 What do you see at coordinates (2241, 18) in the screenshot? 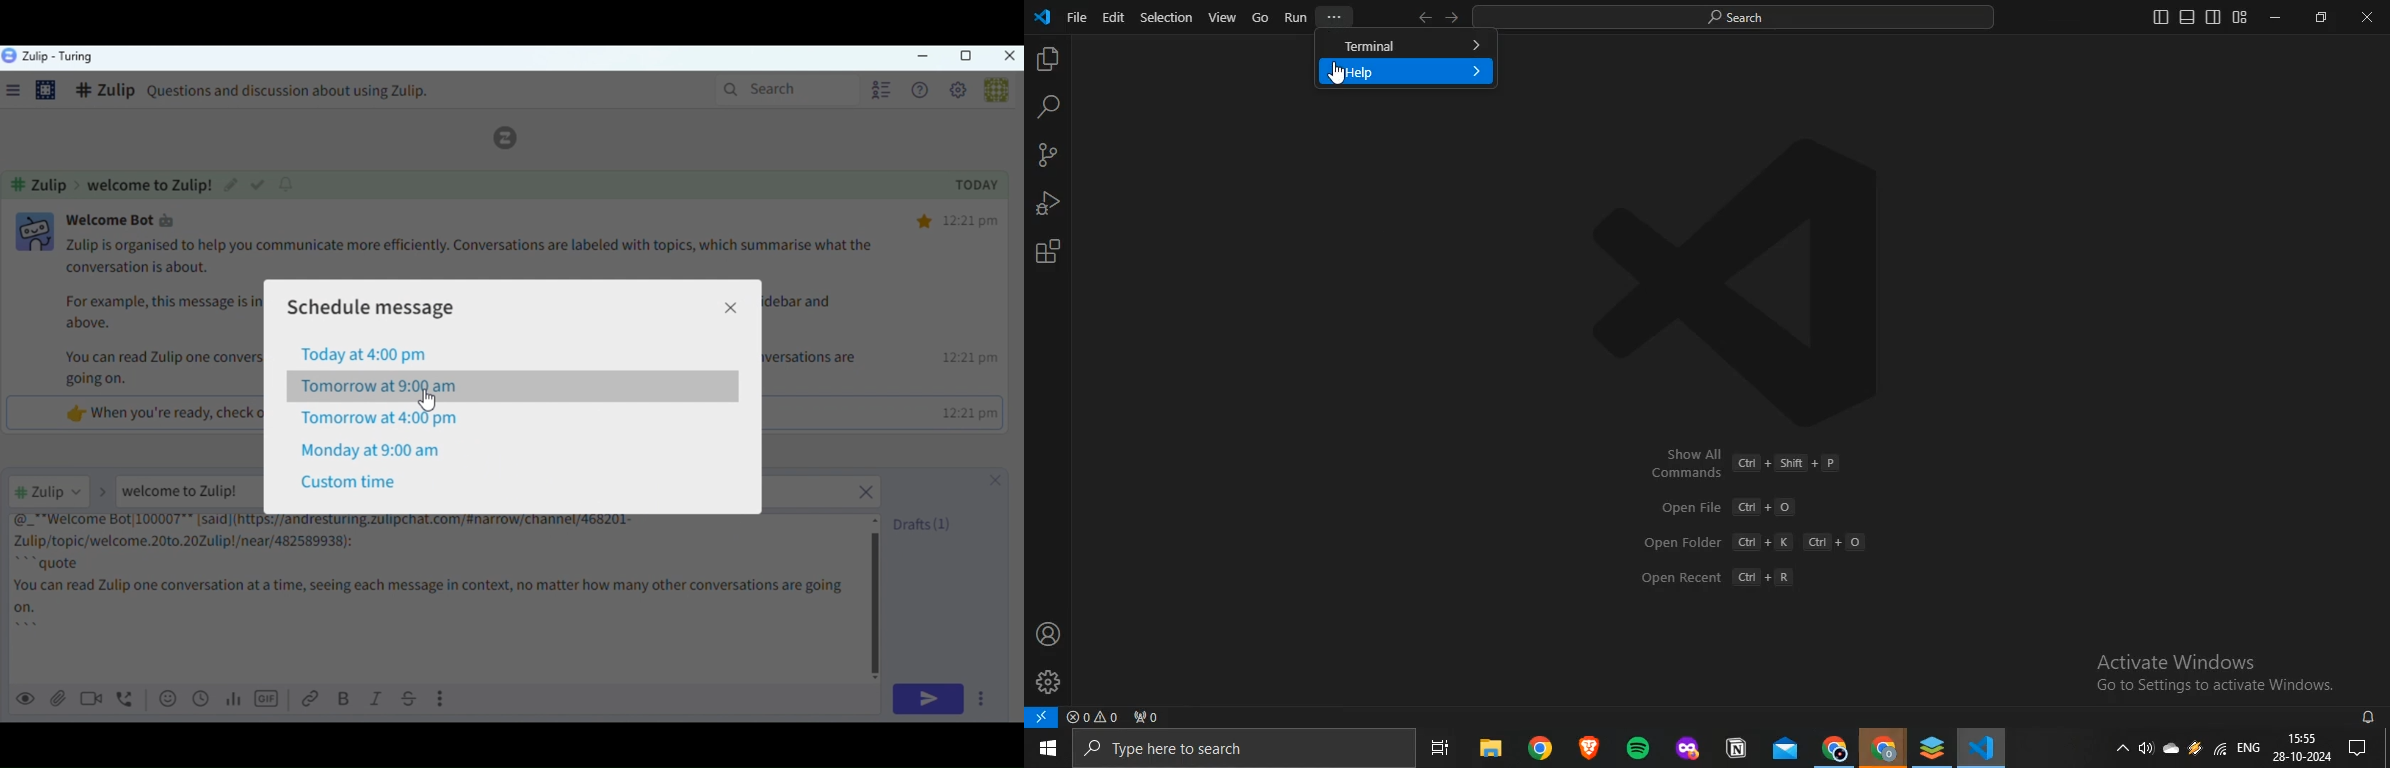
I see `customize layout` at bounding box center [2241, 18].